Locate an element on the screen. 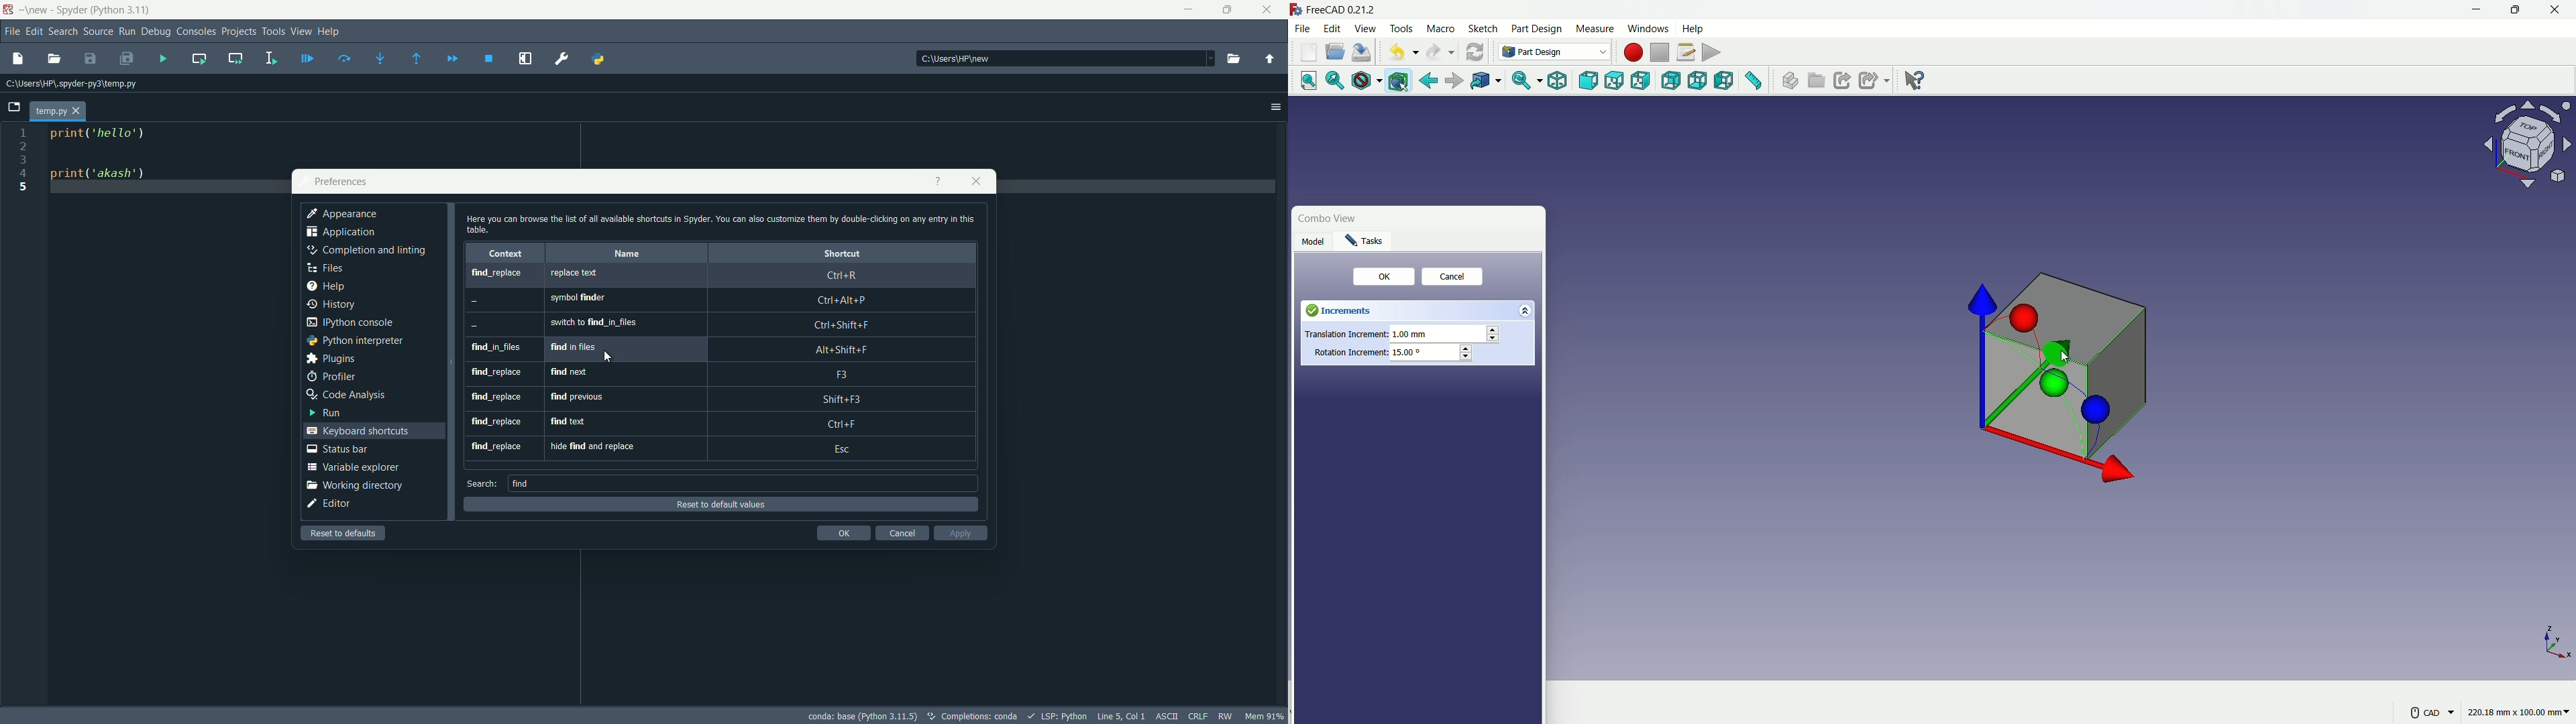 The height and width of the screenshot is (728, 2576). application is located at coordinates (343, 232).